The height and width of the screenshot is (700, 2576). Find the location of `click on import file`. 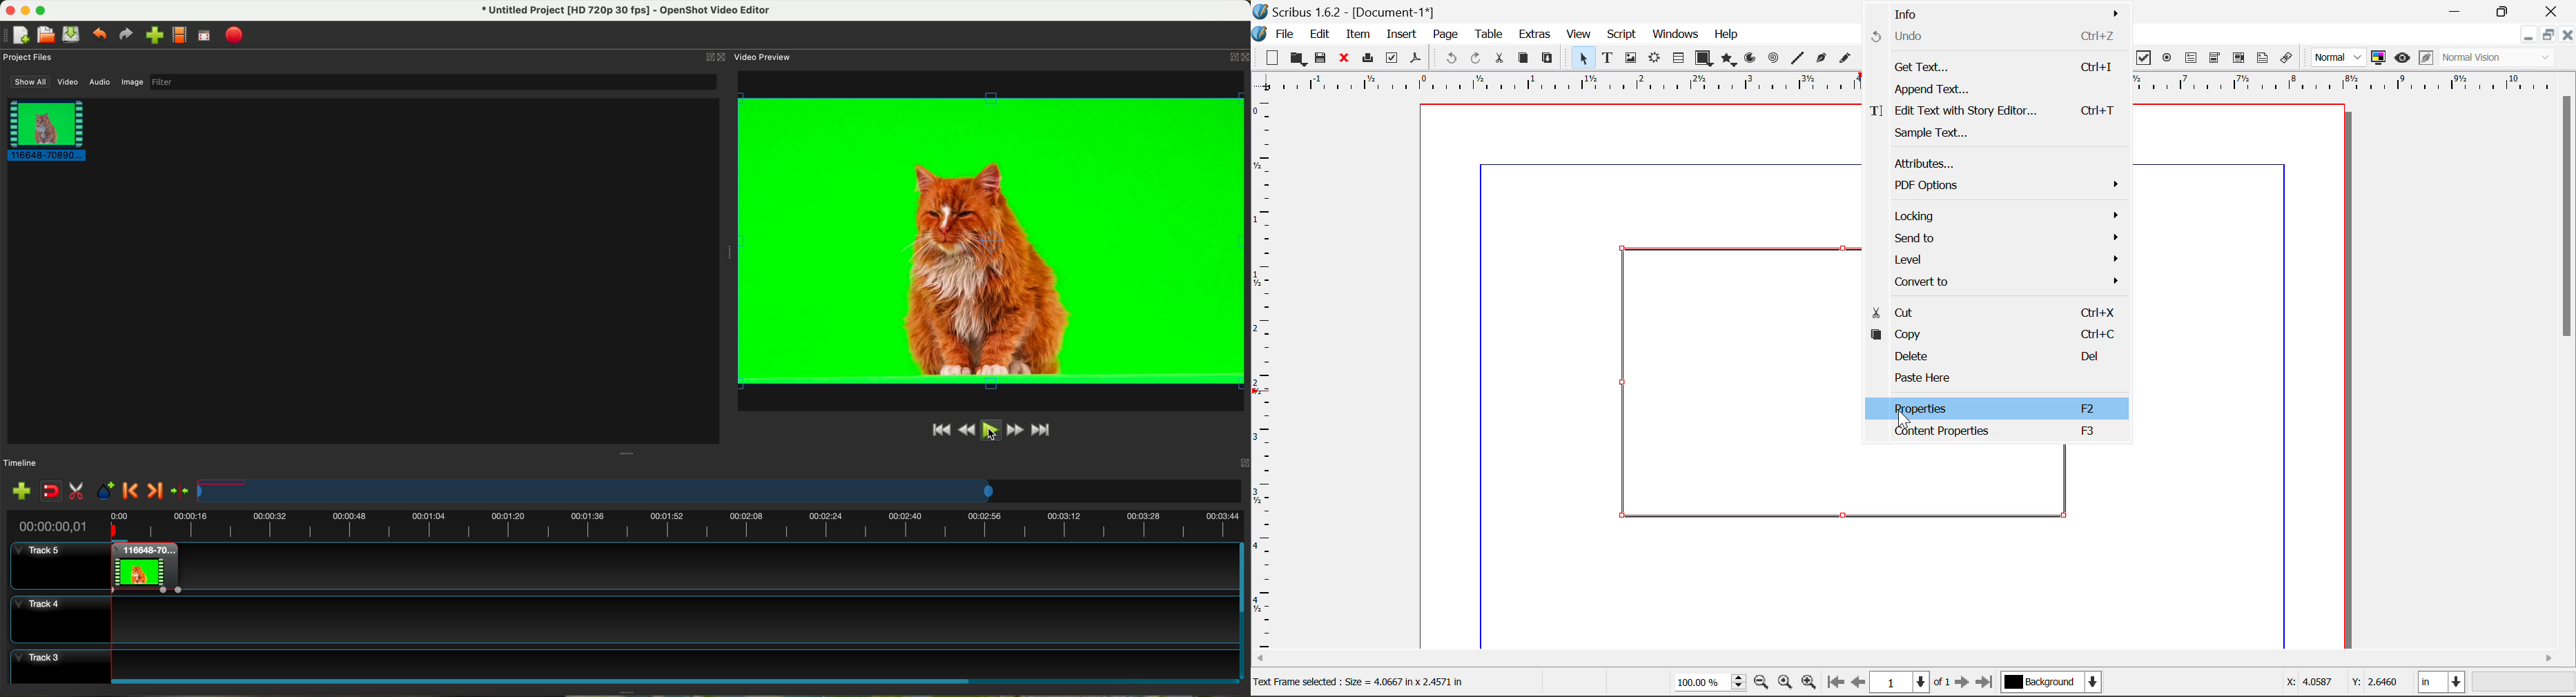

click on import file is located at coordinates (152, 32).